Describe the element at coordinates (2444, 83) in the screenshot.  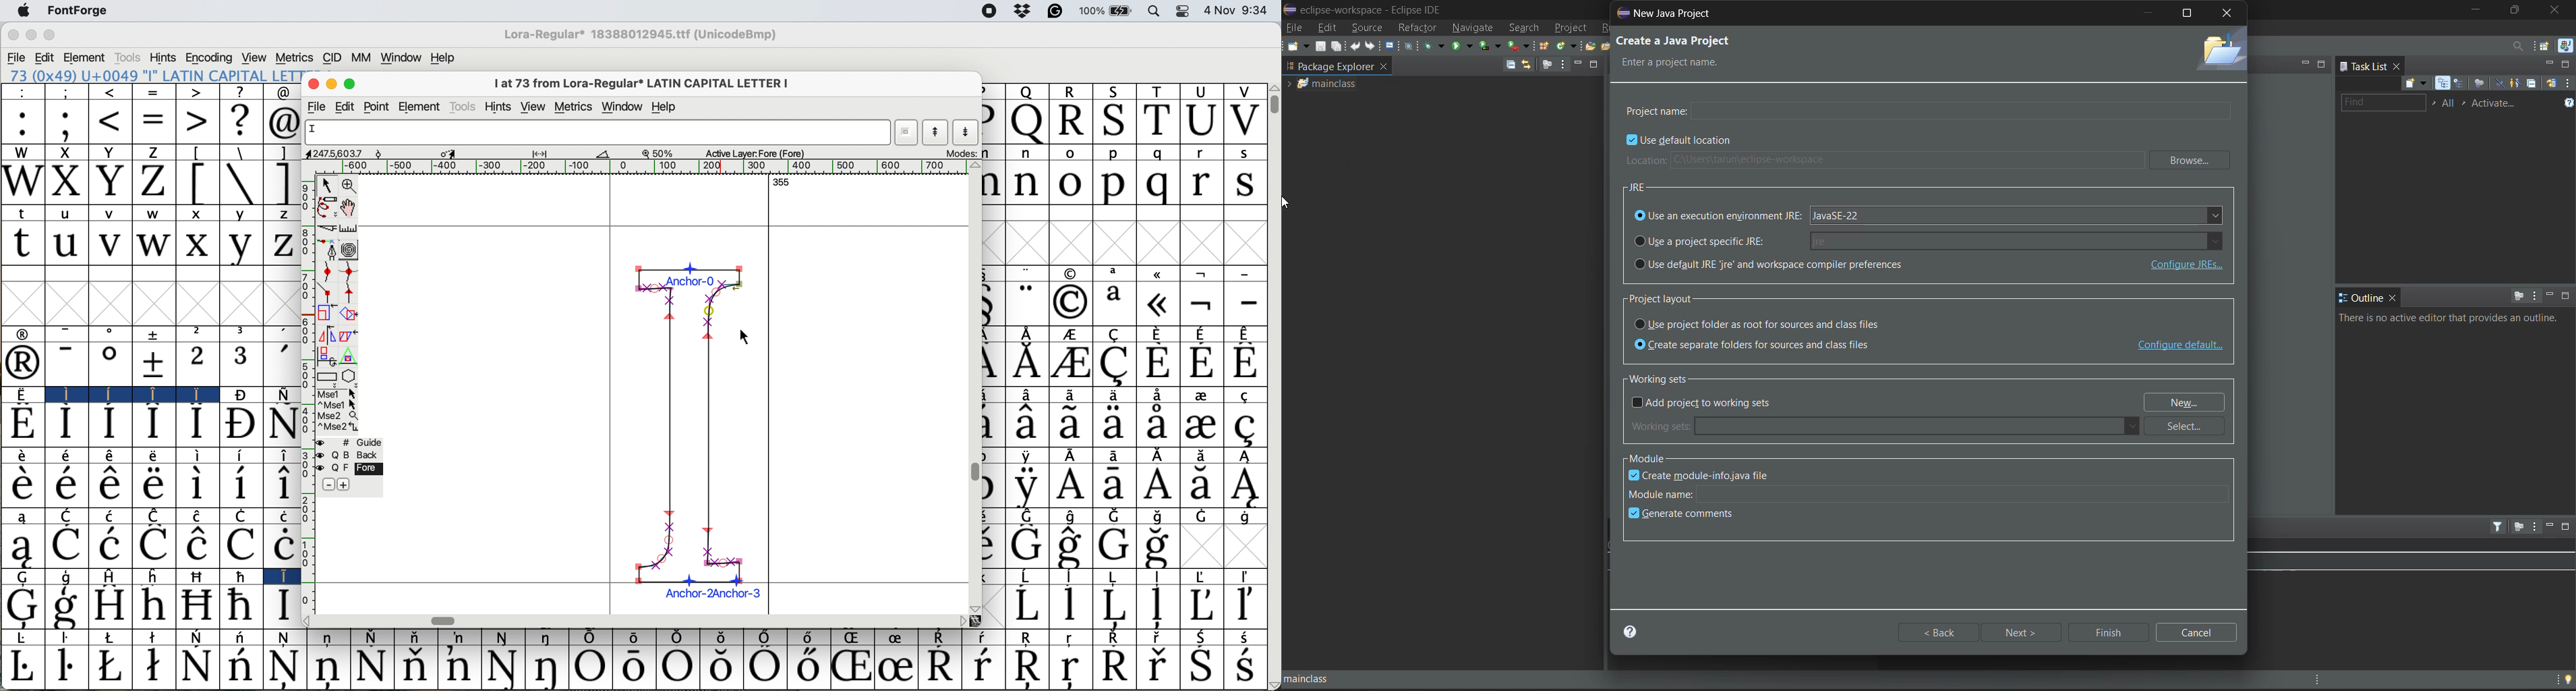
I see `categorized` at that location.